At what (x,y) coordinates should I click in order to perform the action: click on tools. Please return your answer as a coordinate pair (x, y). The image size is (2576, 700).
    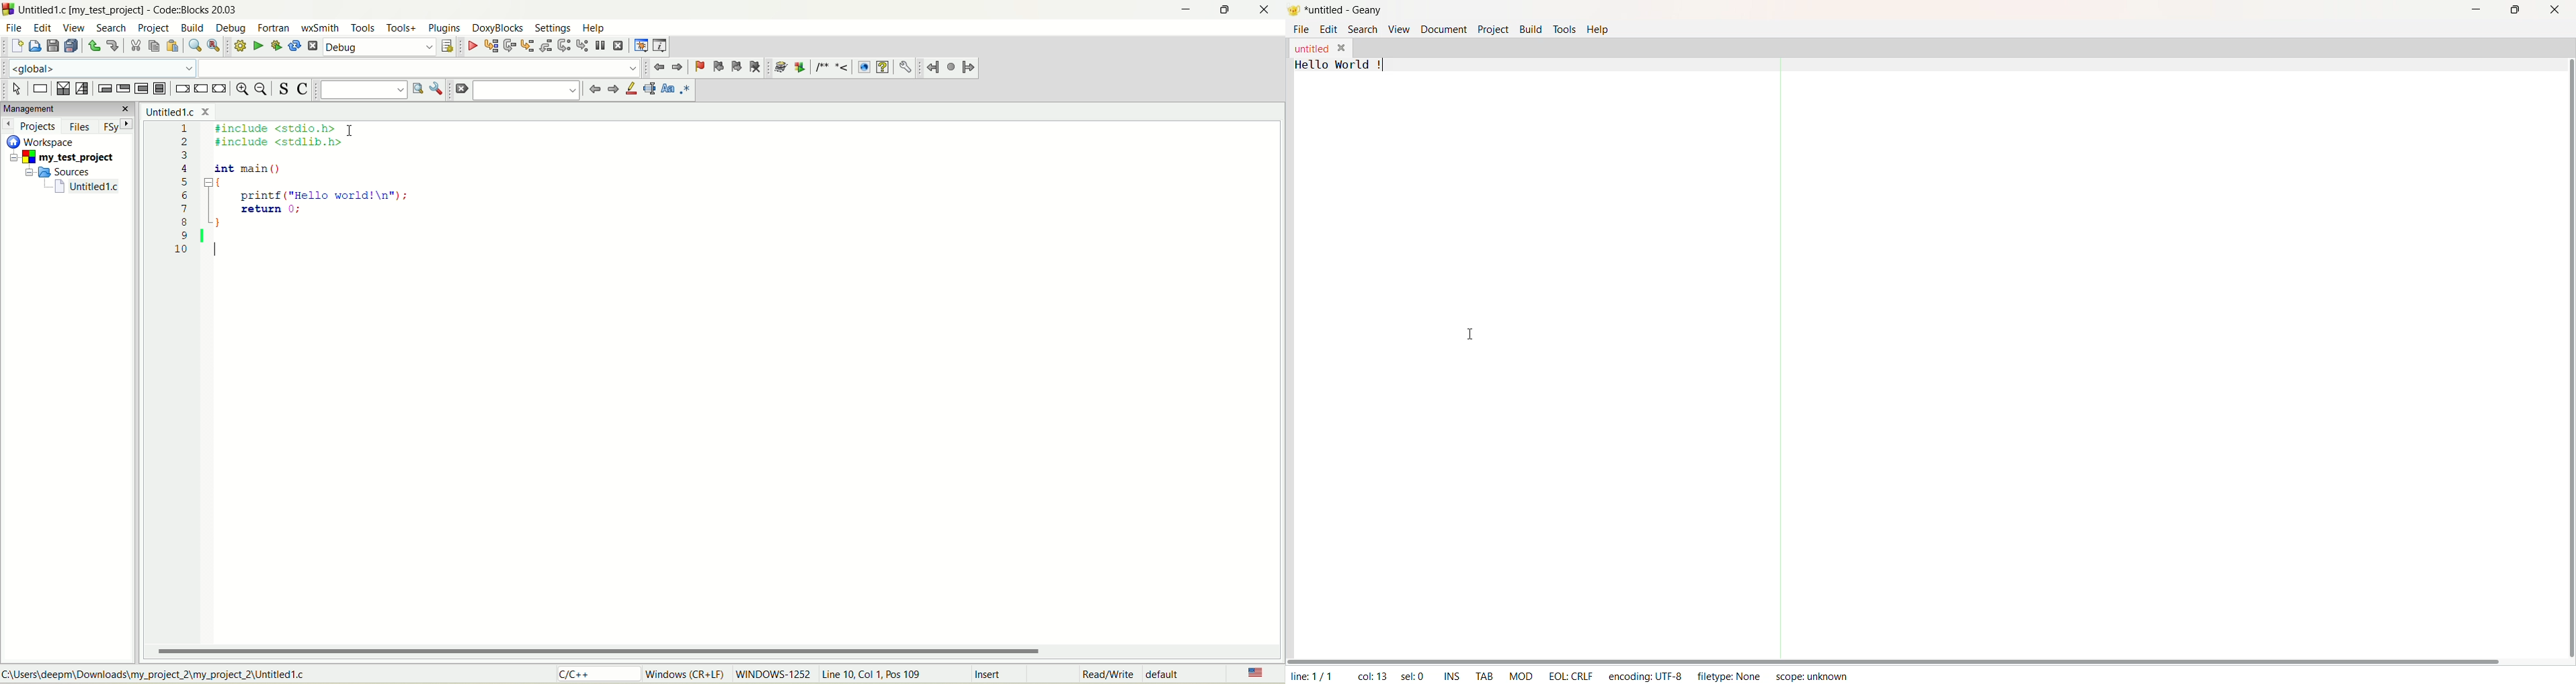
    Looking at the image, I should click on (401, 28).